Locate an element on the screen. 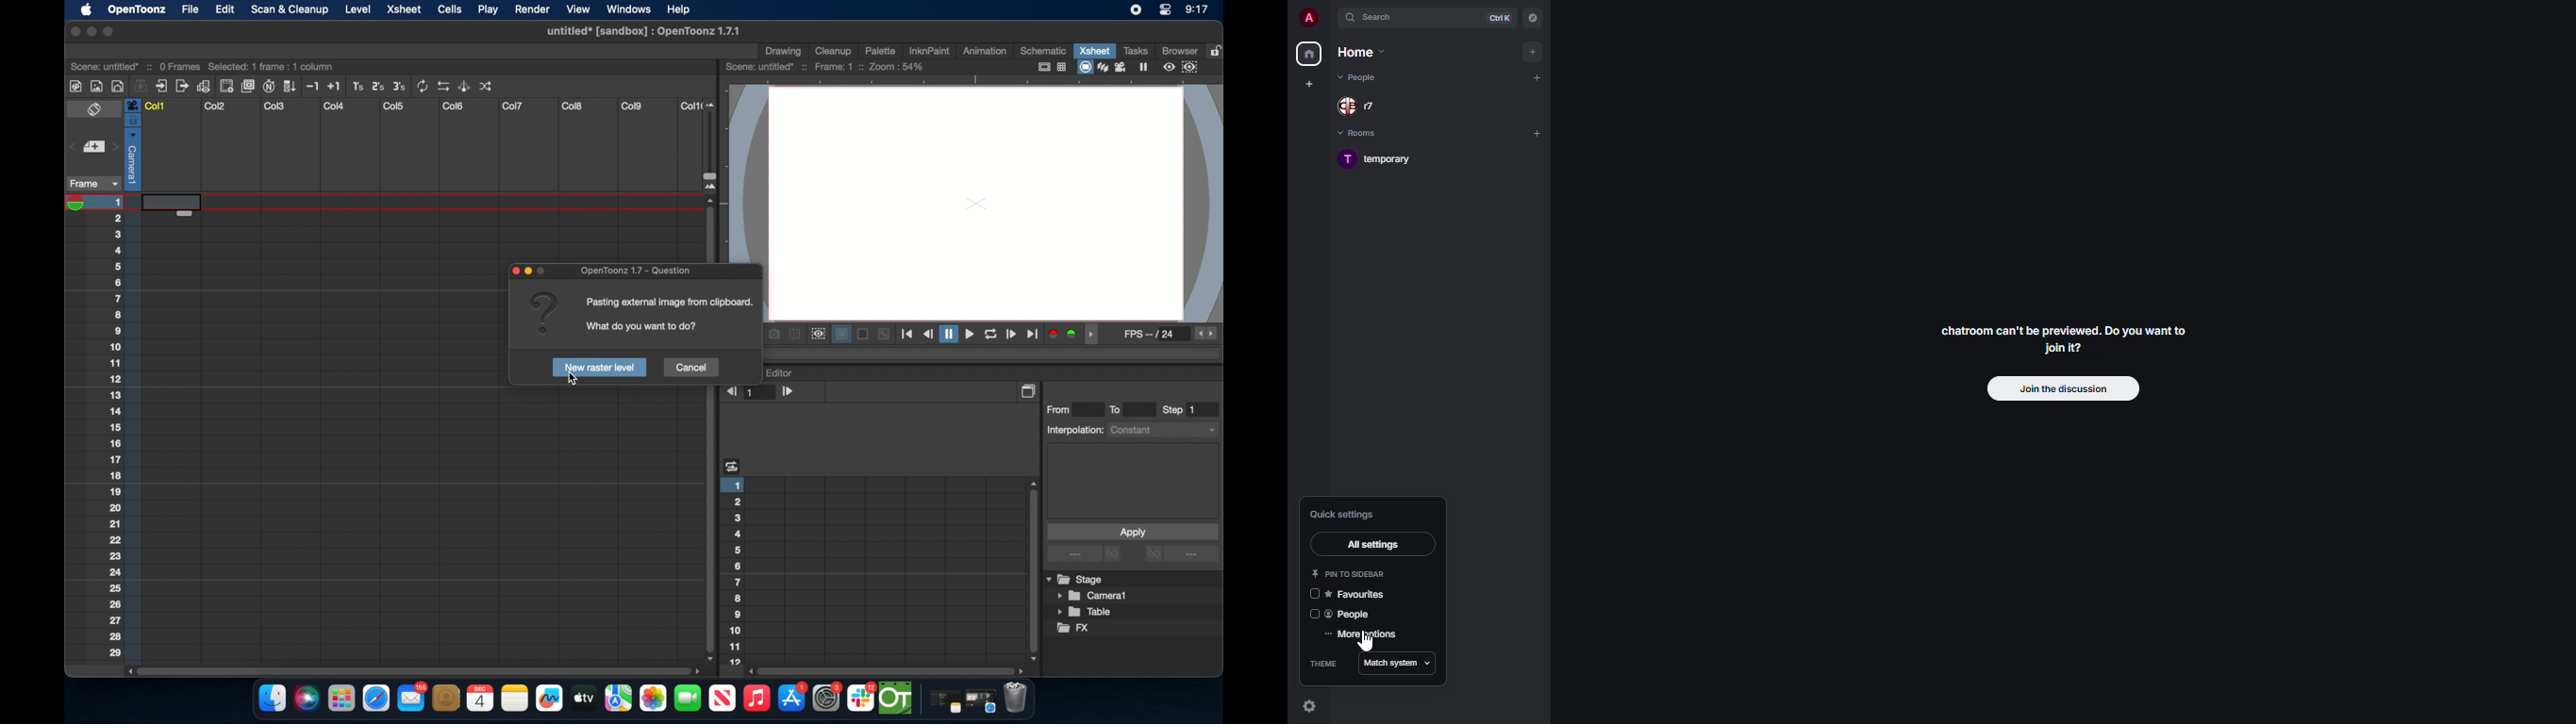 This screenshot has width=2576, height=728. column selected is located at coordinates (132, 144).